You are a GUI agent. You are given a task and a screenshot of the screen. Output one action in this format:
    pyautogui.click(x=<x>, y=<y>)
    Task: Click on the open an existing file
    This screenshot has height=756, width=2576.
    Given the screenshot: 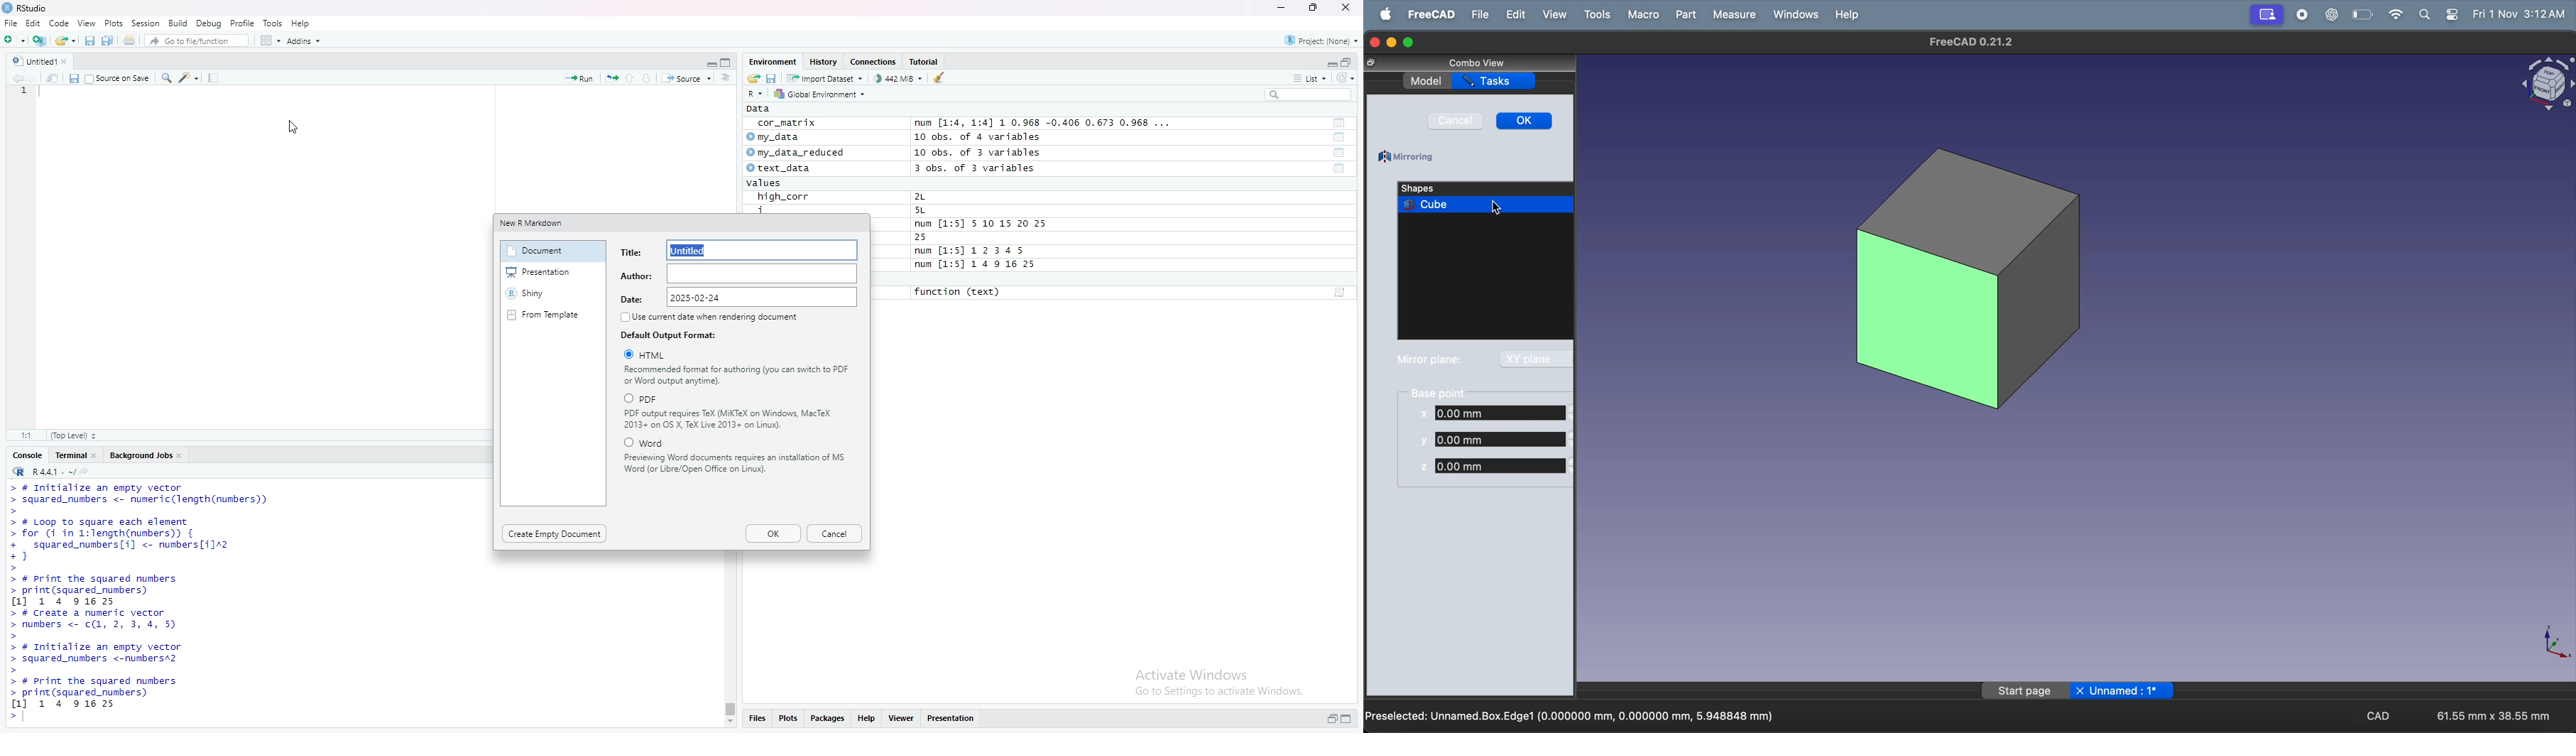 What is the action you would take?
    pyautogui.click(x=64, y=40)
    